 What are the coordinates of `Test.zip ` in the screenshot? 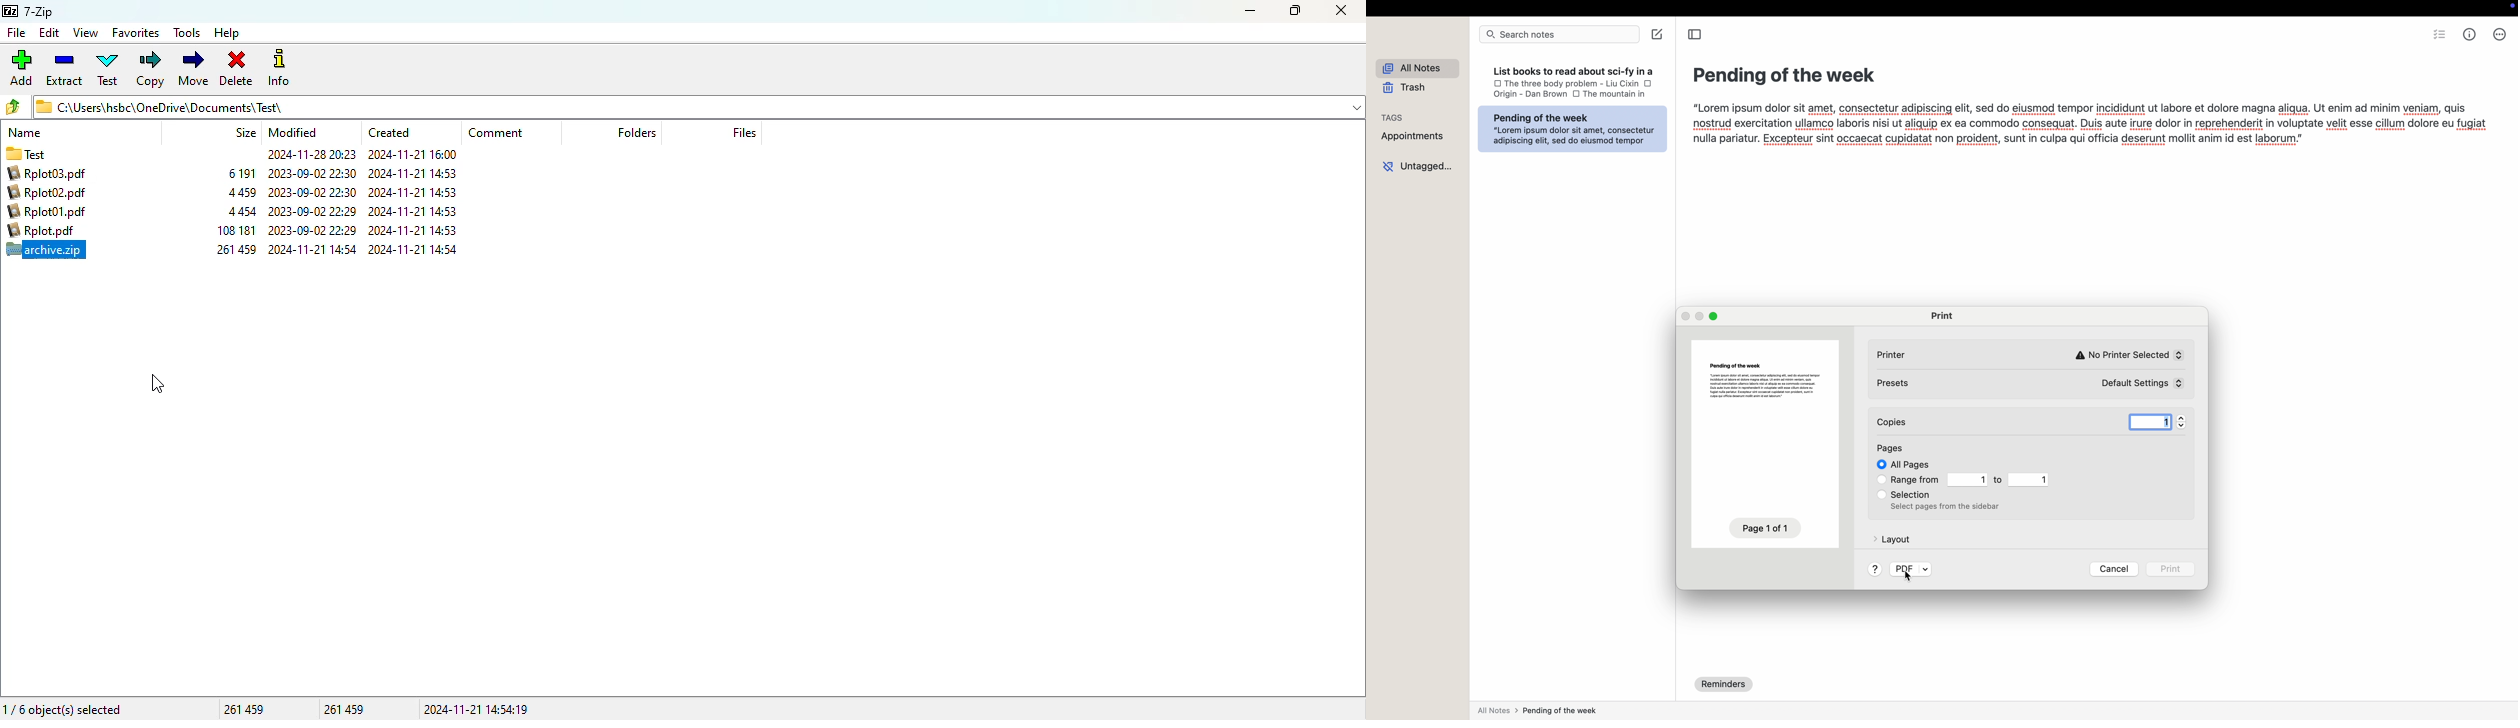 It's located at (70, 174).